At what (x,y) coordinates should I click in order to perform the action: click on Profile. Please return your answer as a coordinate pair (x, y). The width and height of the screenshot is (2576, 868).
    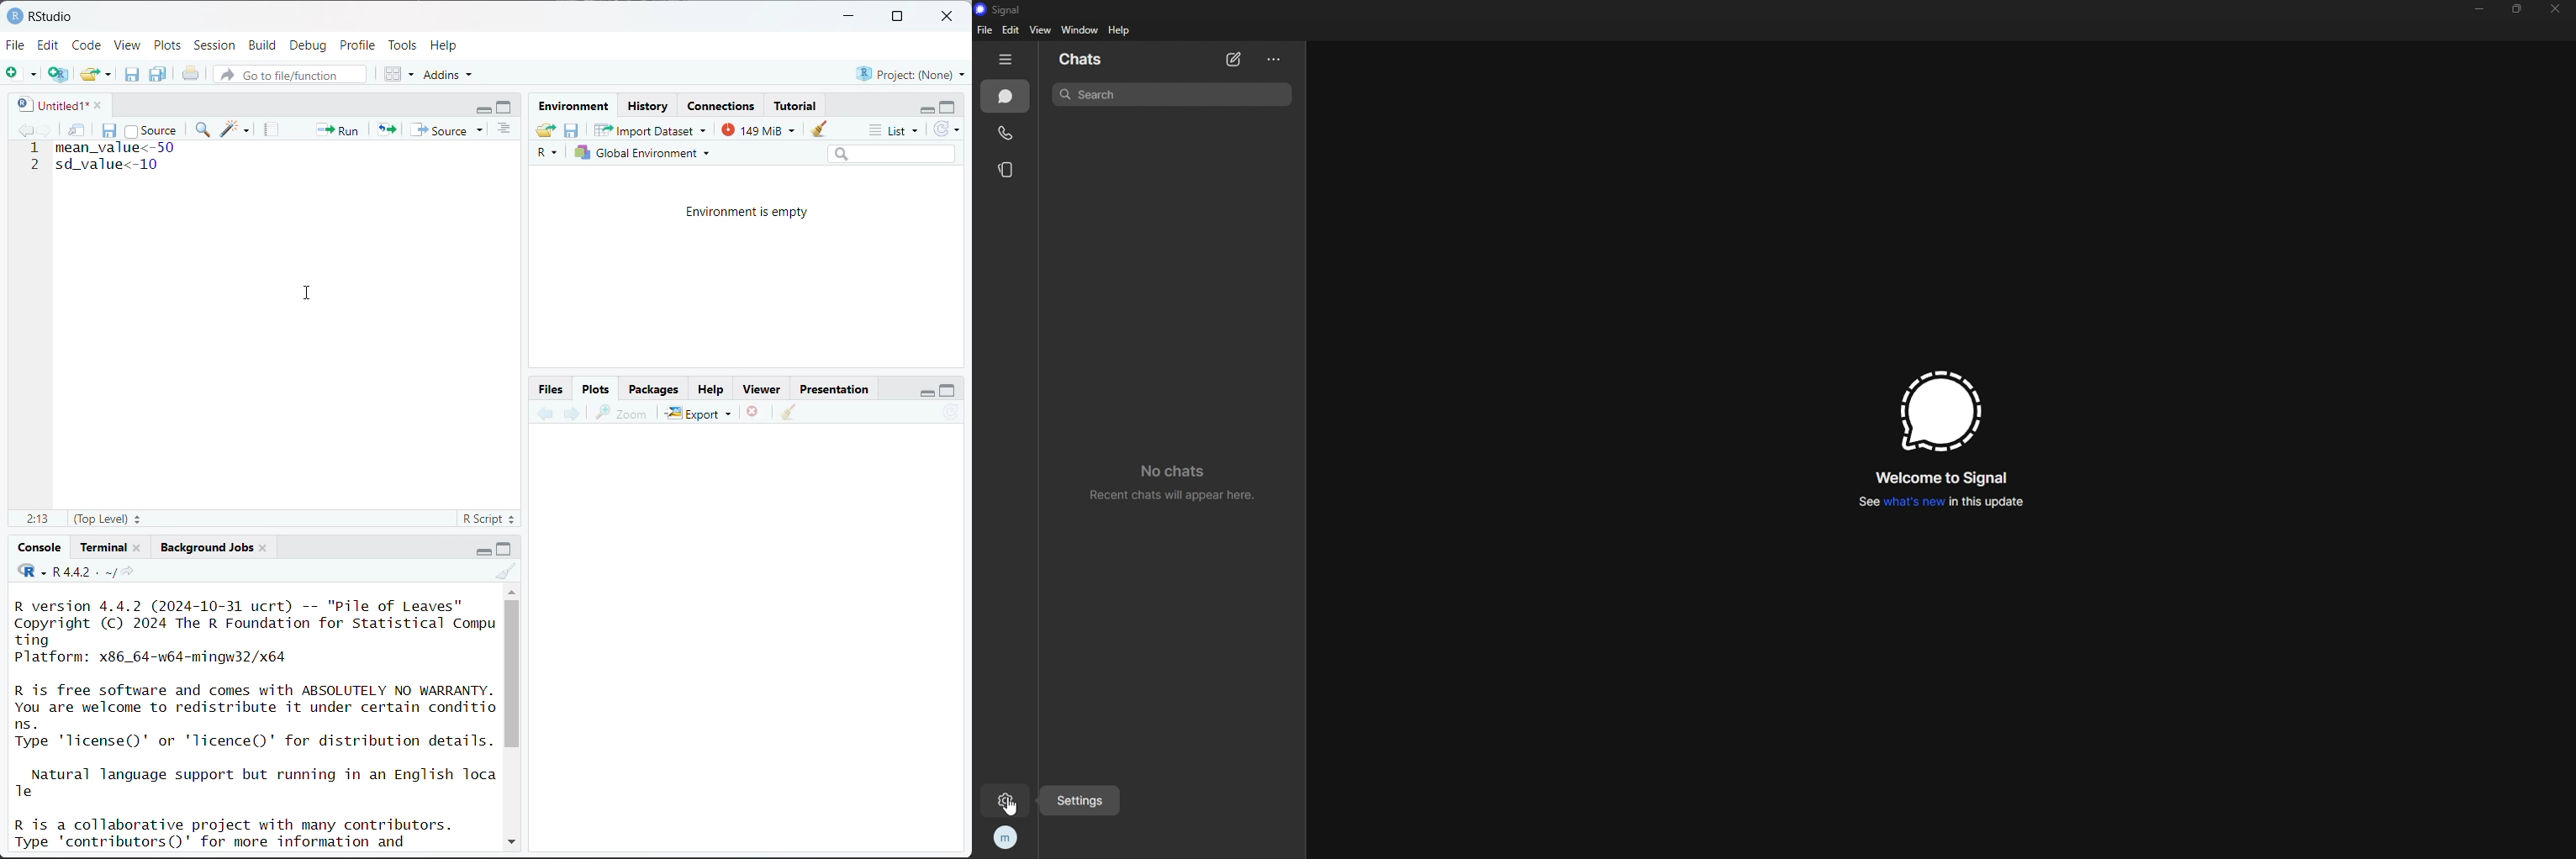
    Looking at the image, I should click on (360, 44).